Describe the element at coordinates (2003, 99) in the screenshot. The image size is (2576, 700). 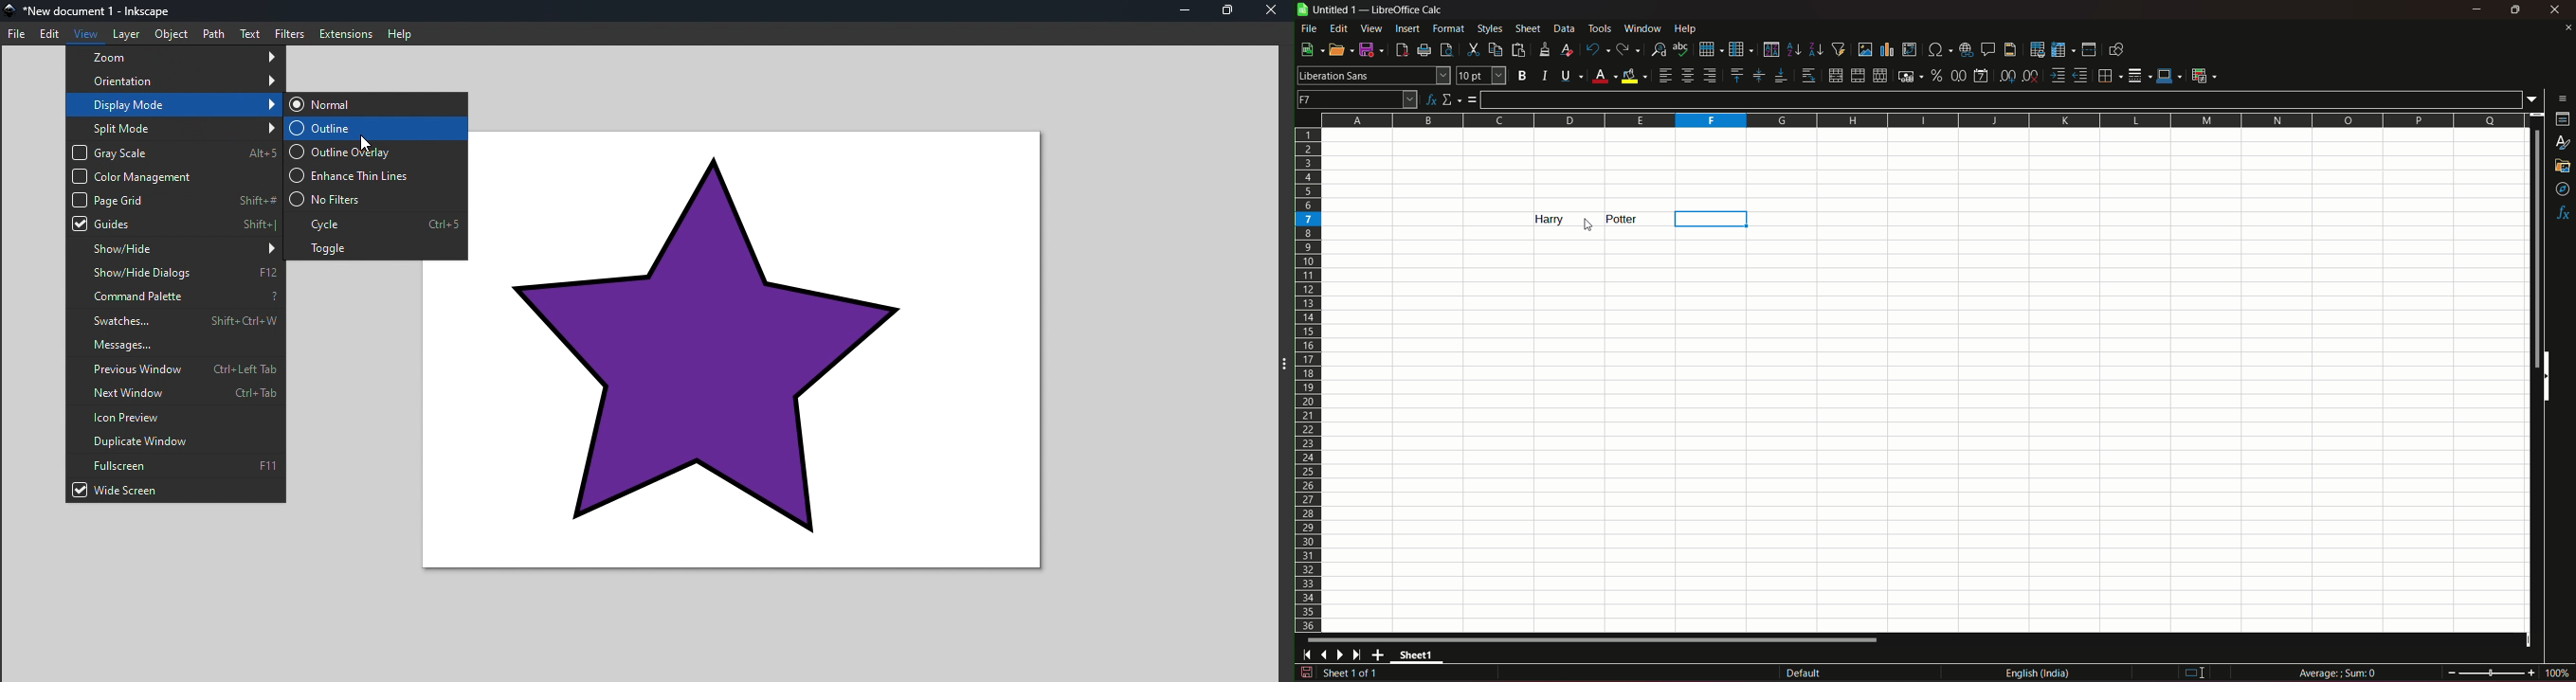
I see `input line` at that location.